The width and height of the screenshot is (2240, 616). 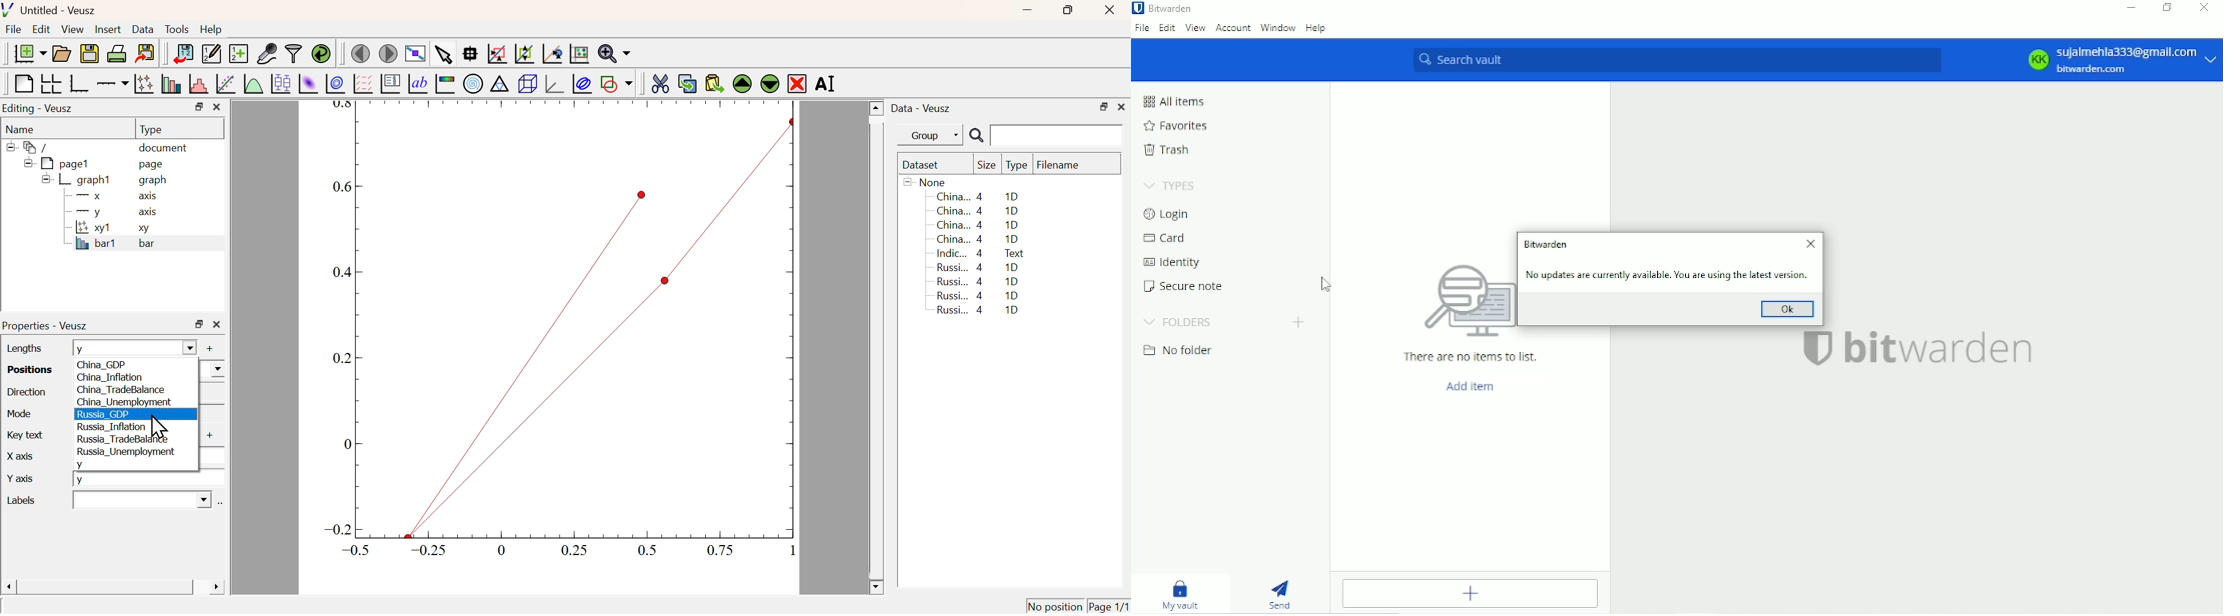 What do you see at coordinates (1108, 11) in the screenshot?
I see `Close` at bounding box center [1108, 11].